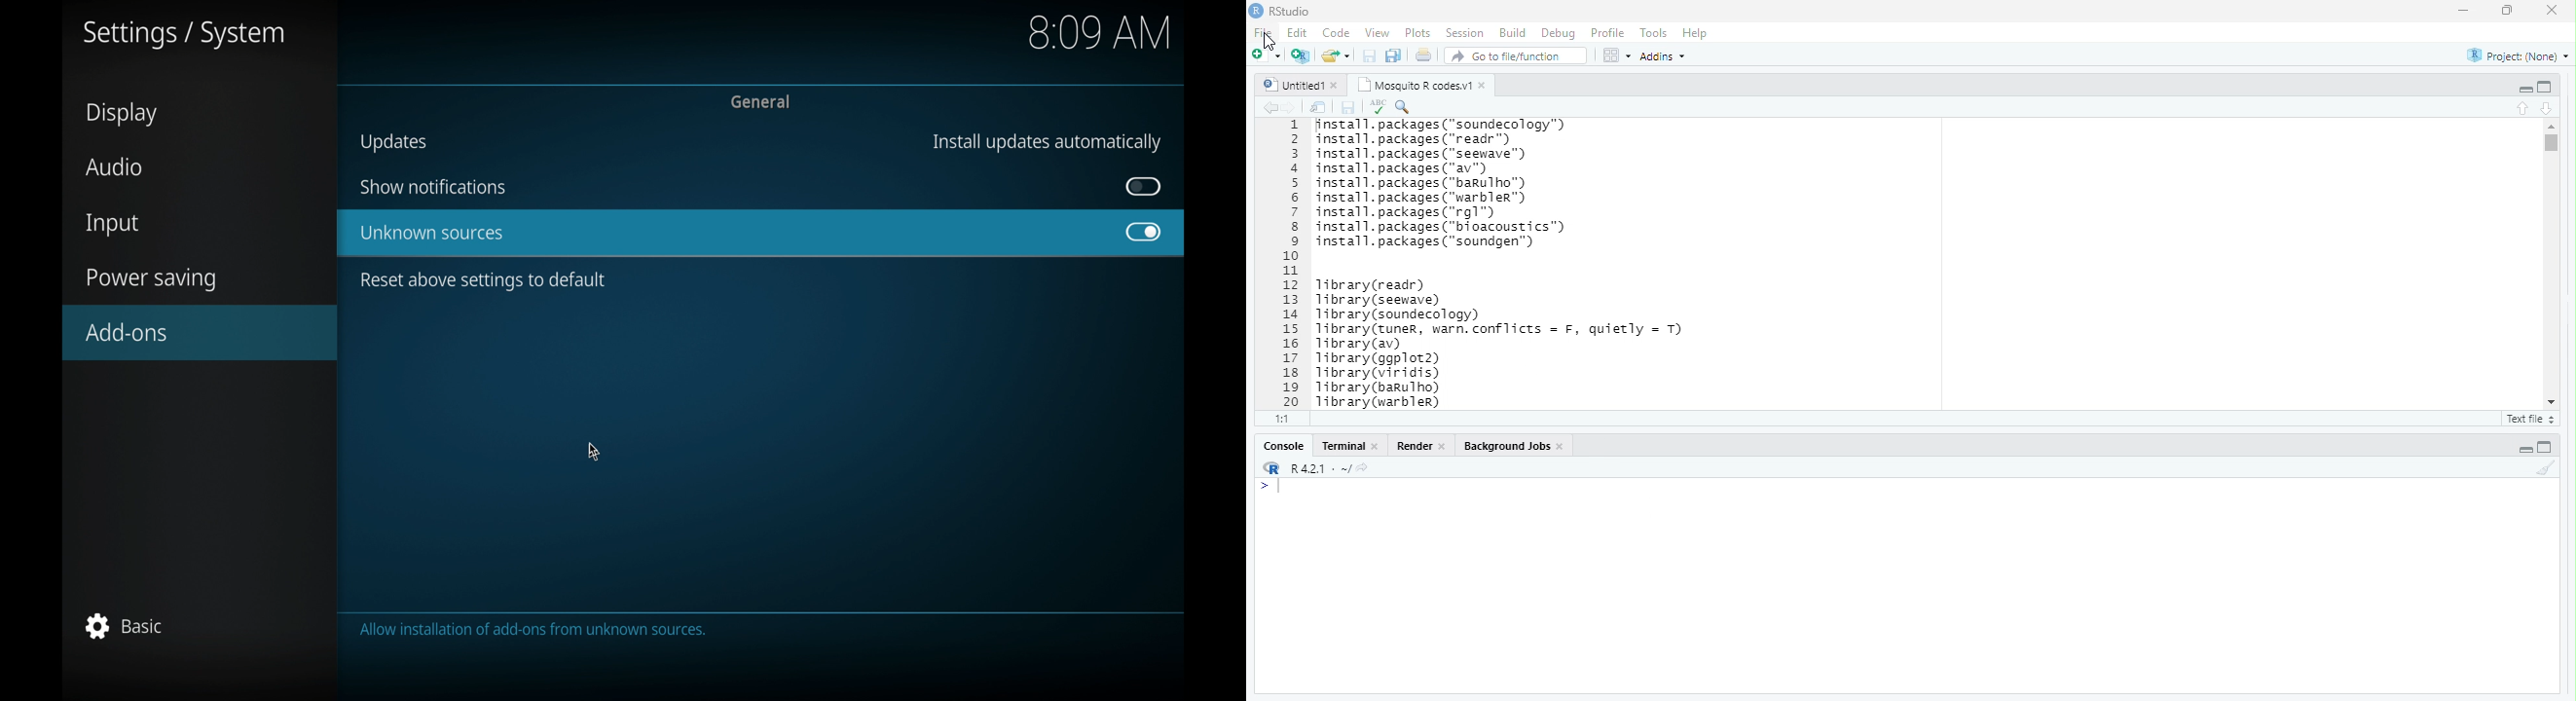 This screenshot has height=728, width=2576. I want to click on logo, so click(1257, 10).